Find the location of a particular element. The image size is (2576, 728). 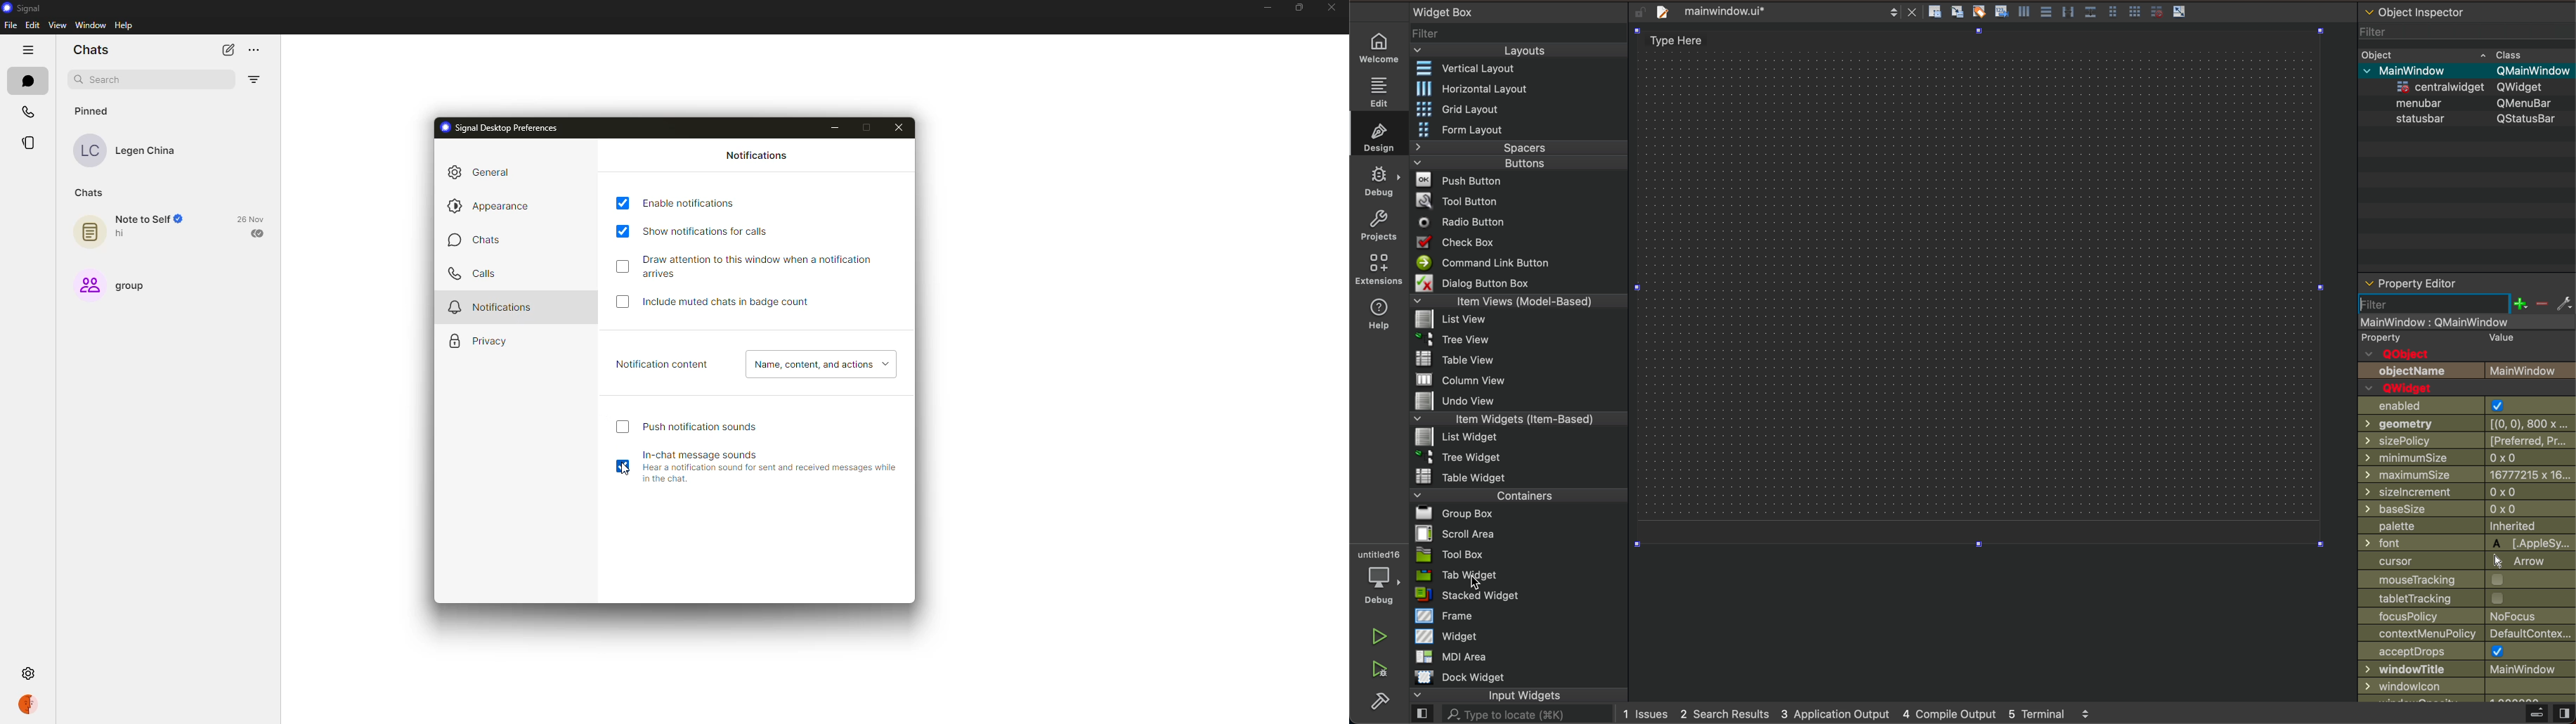

extensions is located at coordinates (1381, 267).